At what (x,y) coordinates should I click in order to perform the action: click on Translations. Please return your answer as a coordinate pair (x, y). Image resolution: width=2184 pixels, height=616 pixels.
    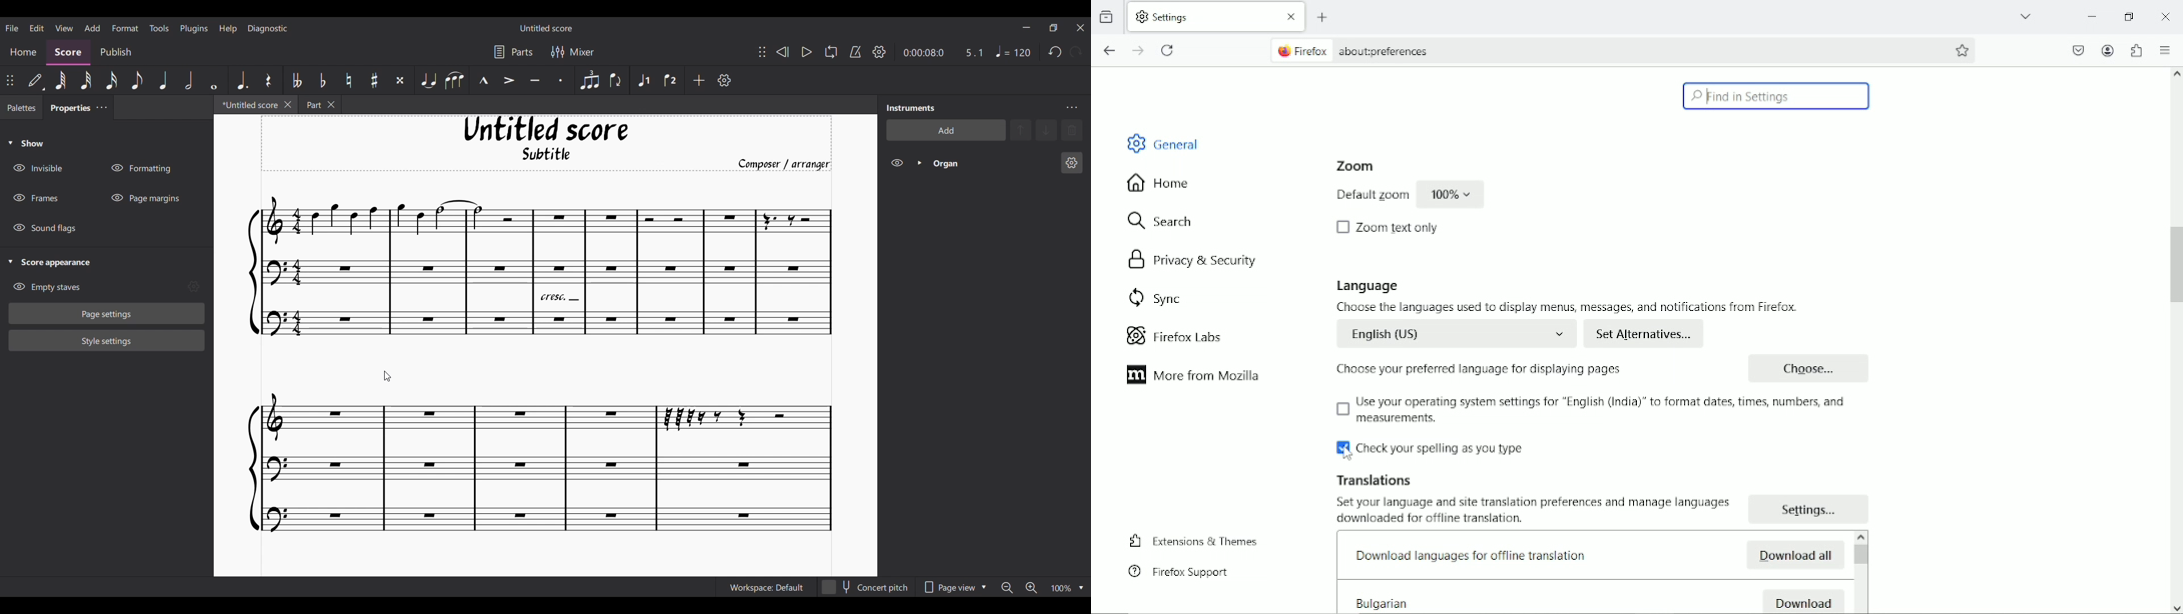
    Looking at the image, I should click on (1374, 479).